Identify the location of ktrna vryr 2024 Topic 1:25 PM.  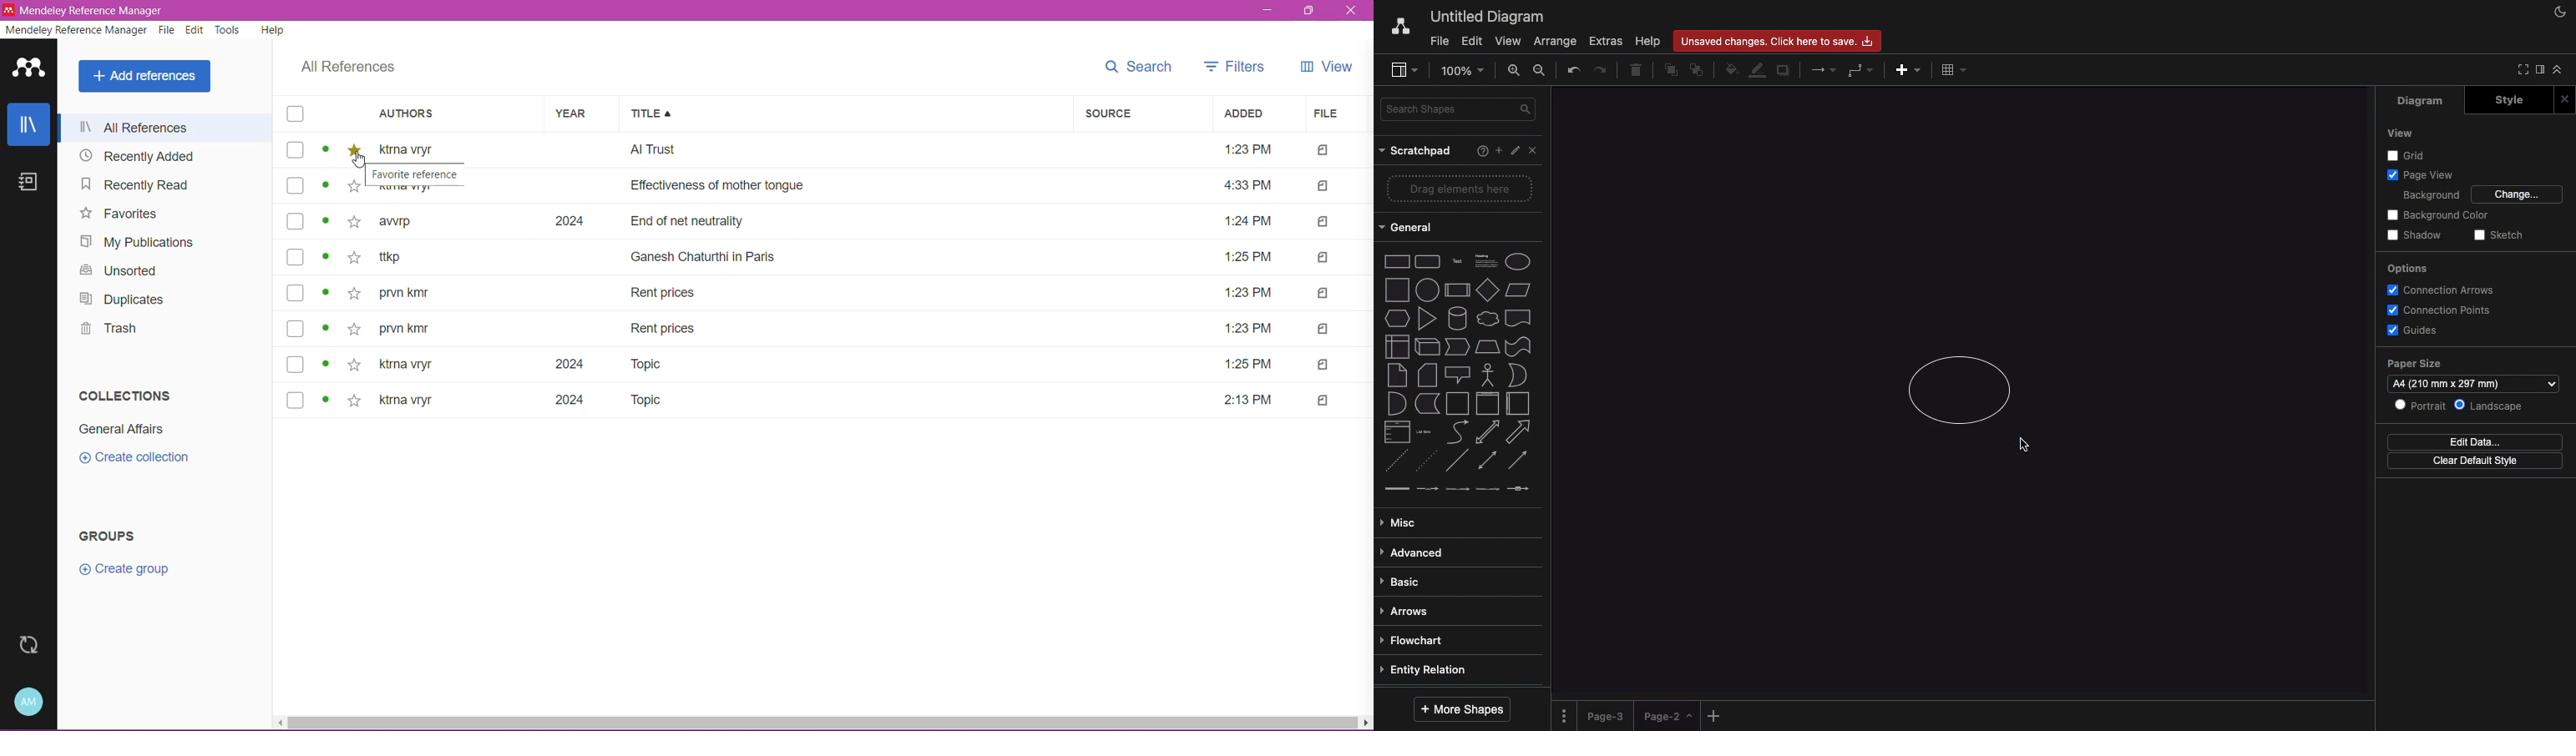
(829, 365).